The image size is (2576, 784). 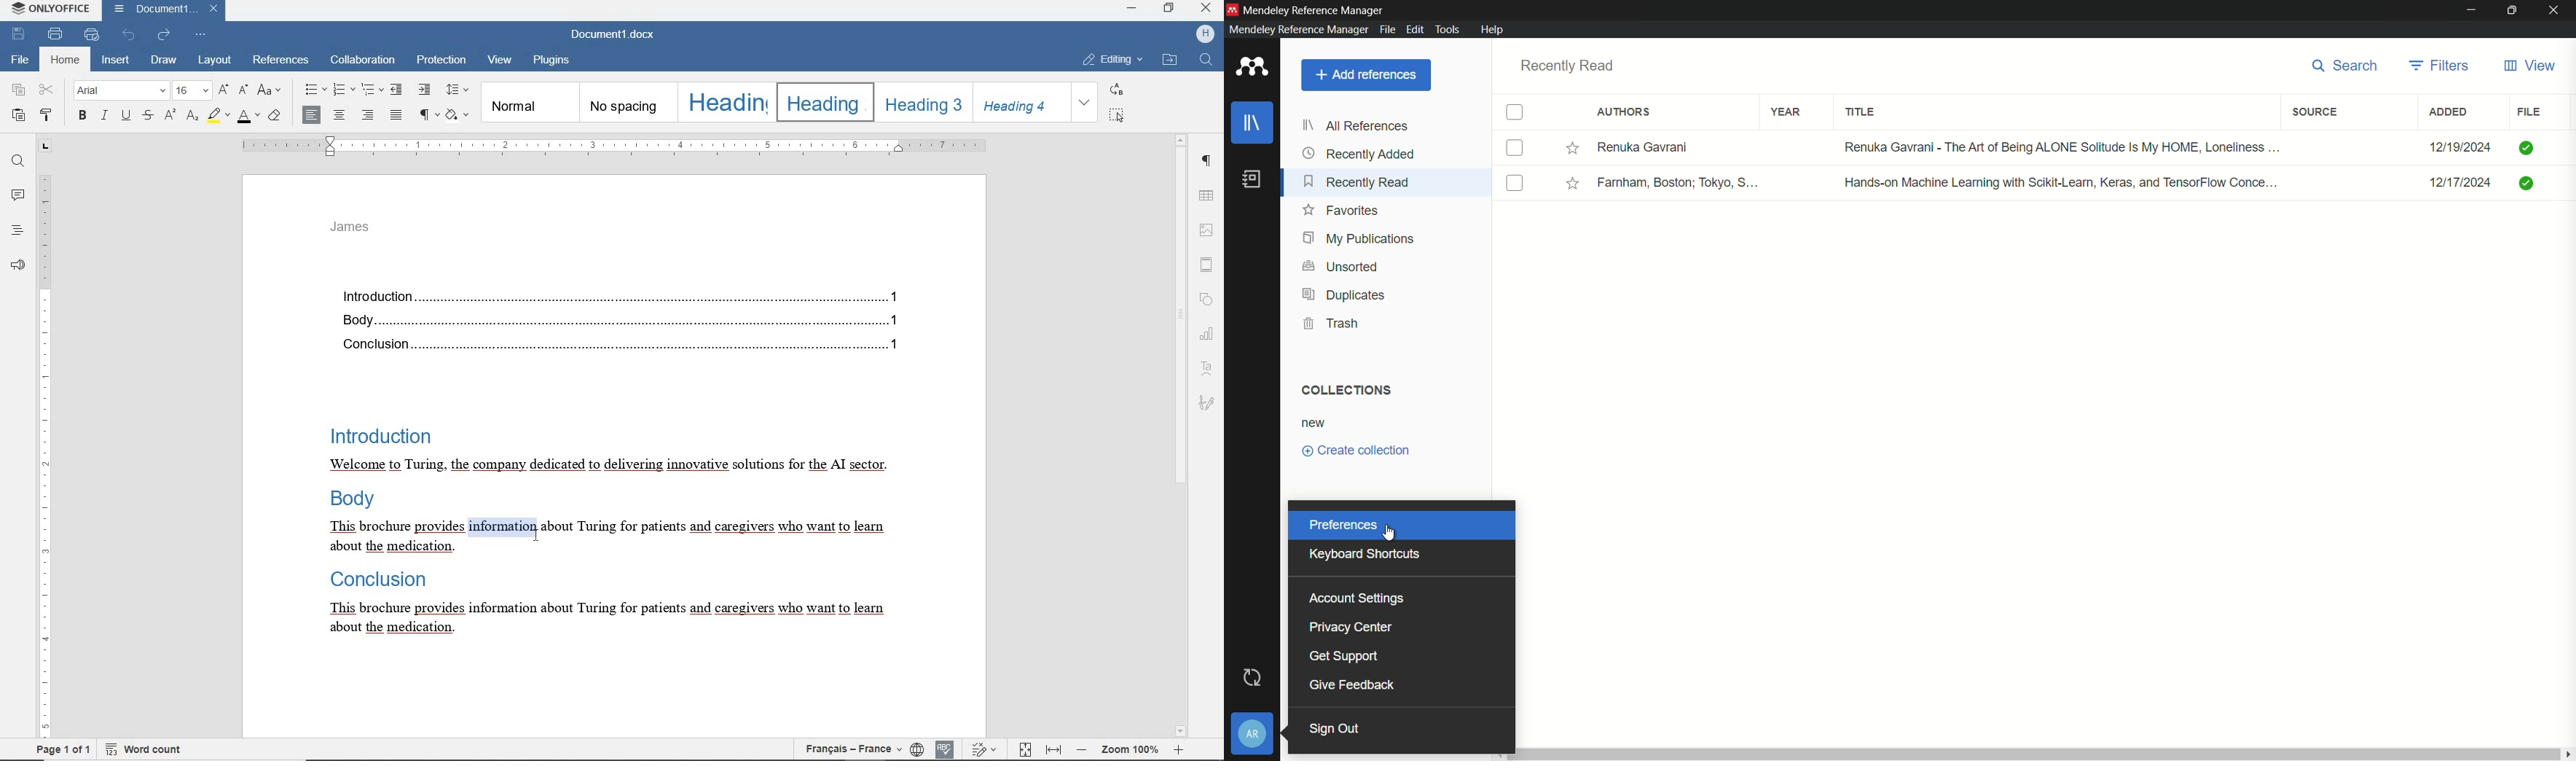 I want to click on RULER, so click(x=43, y=438).